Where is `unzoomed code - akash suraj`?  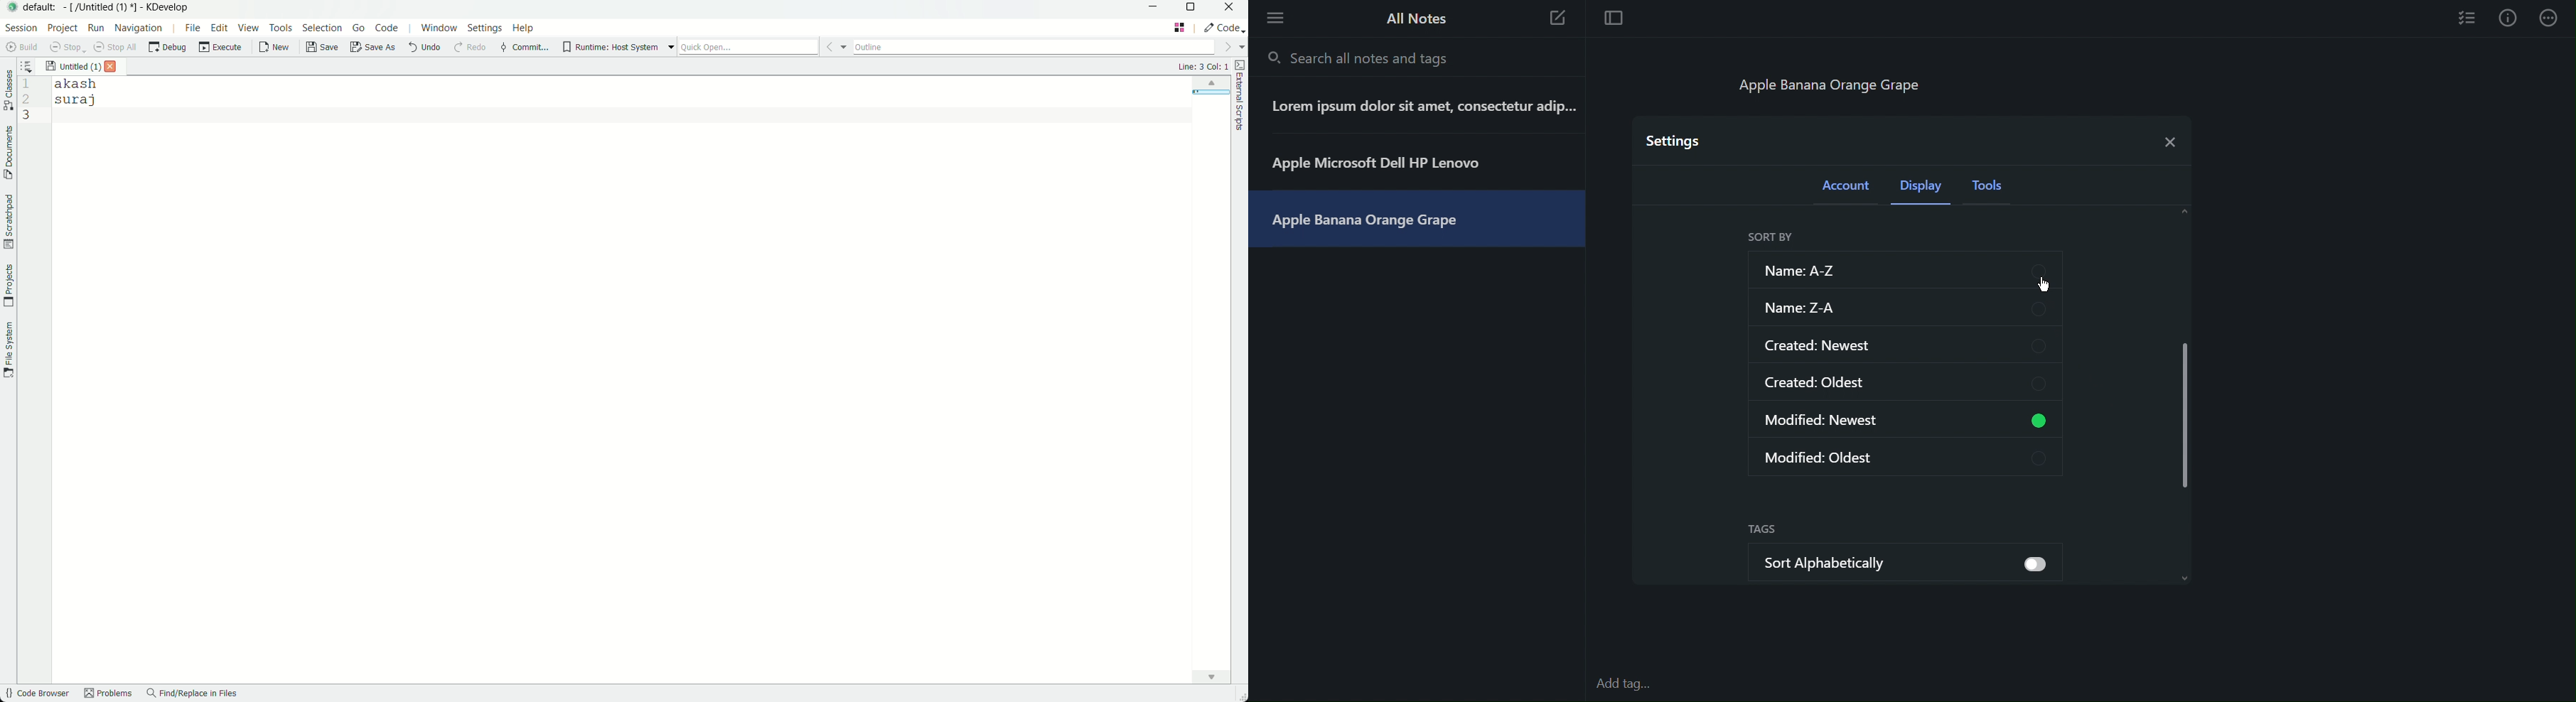
unzoomed code - akash suraj is located at coordinates (81, 94).